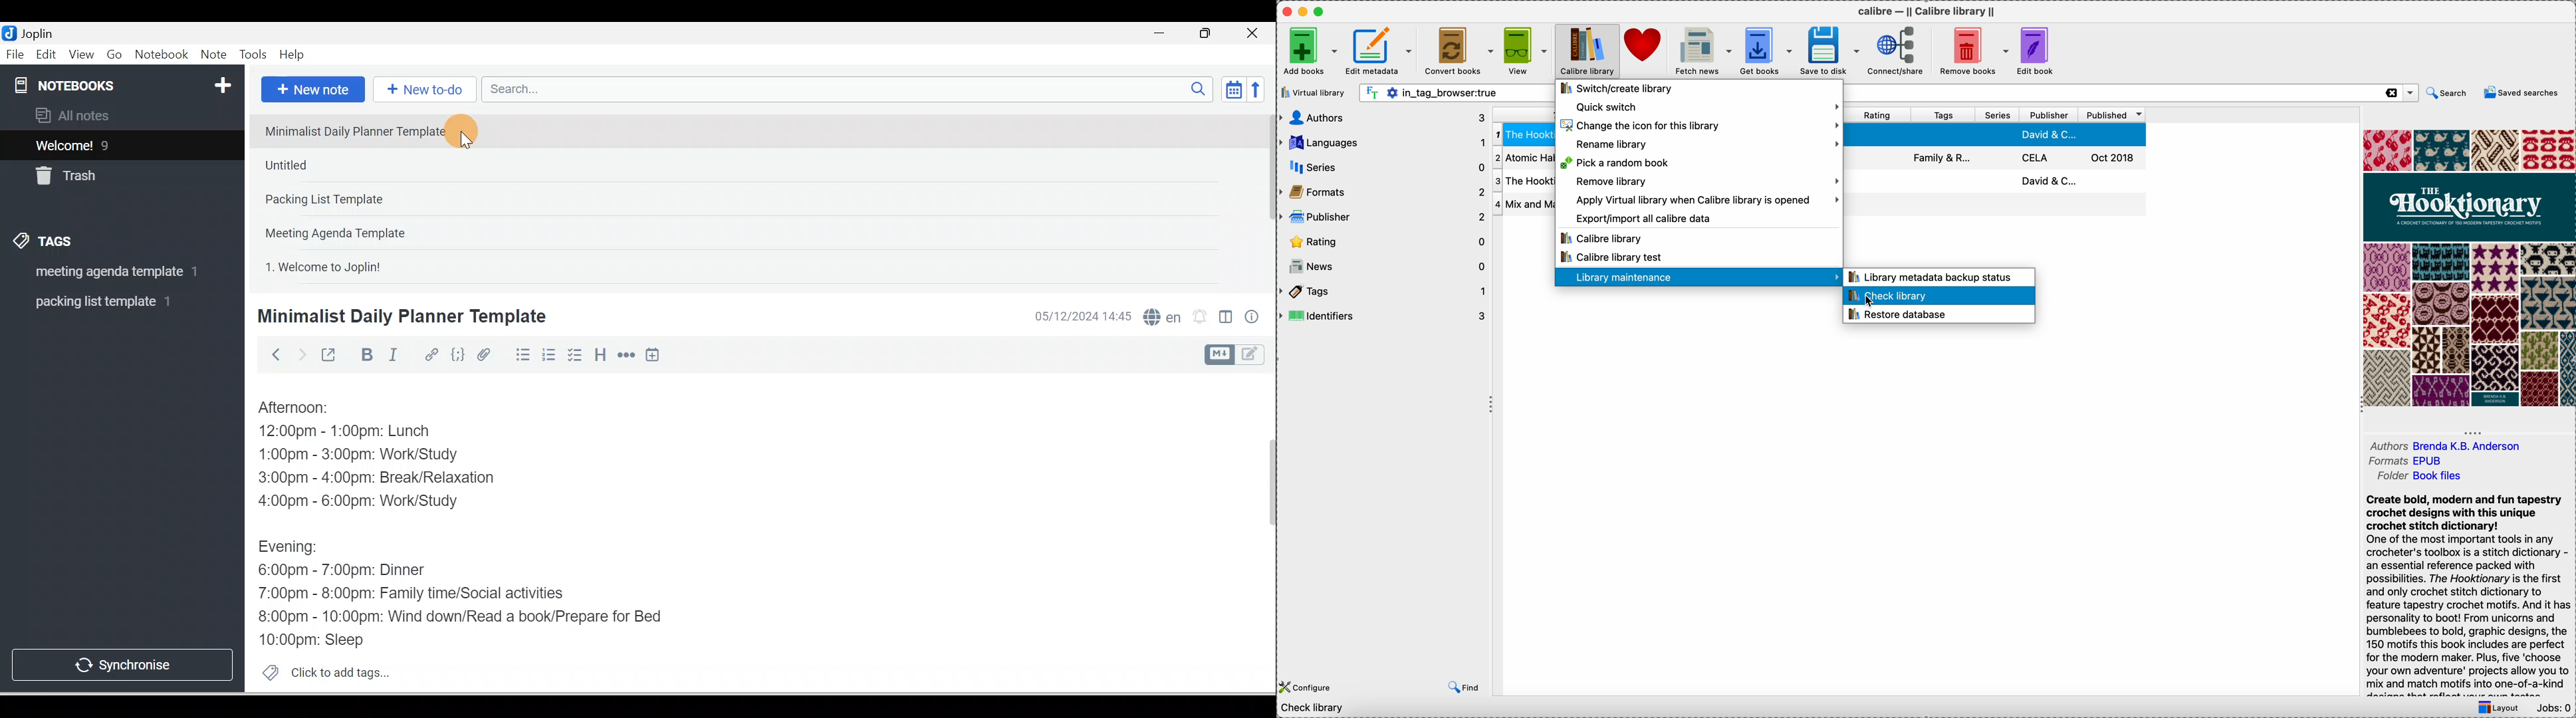 Image resolution: width=2576 pixels, height=728 pixels. I want to click on Reverse sort, so click(1260, 89).